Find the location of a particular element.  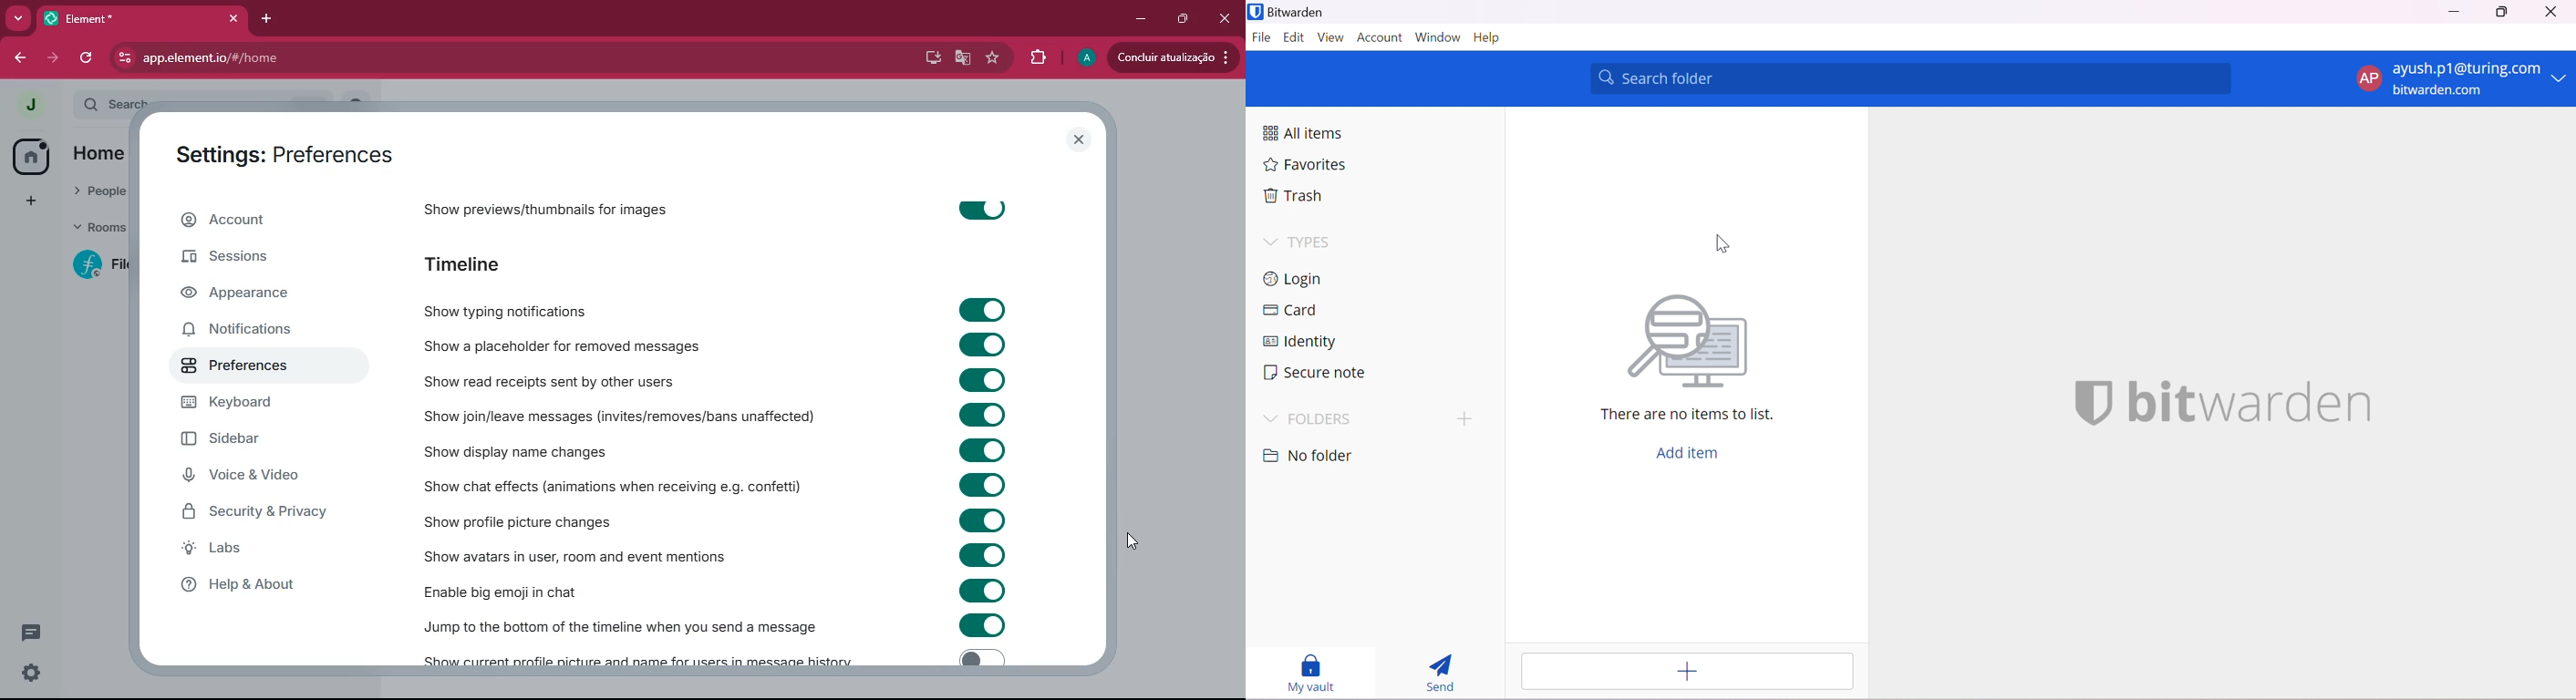

toggle on  is located at coordinates (986, 591).